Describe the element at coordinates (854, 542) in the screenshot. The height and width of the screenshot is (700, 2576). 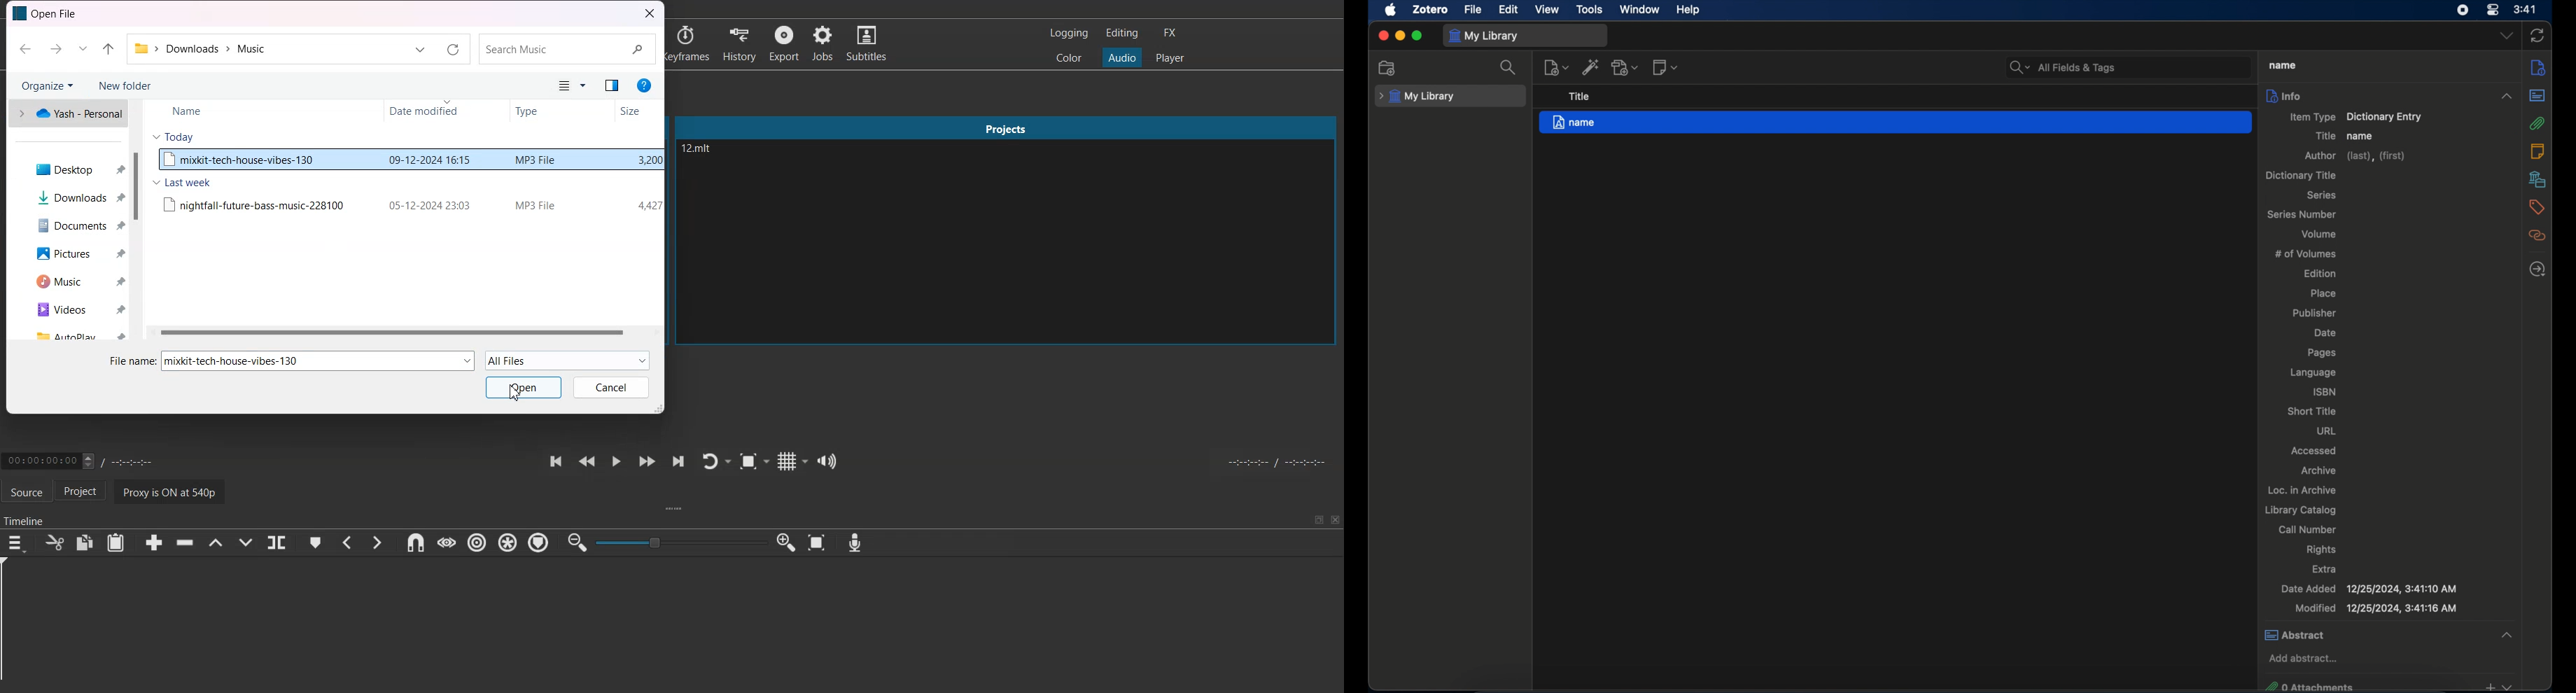
I see `Record audio` at that location.